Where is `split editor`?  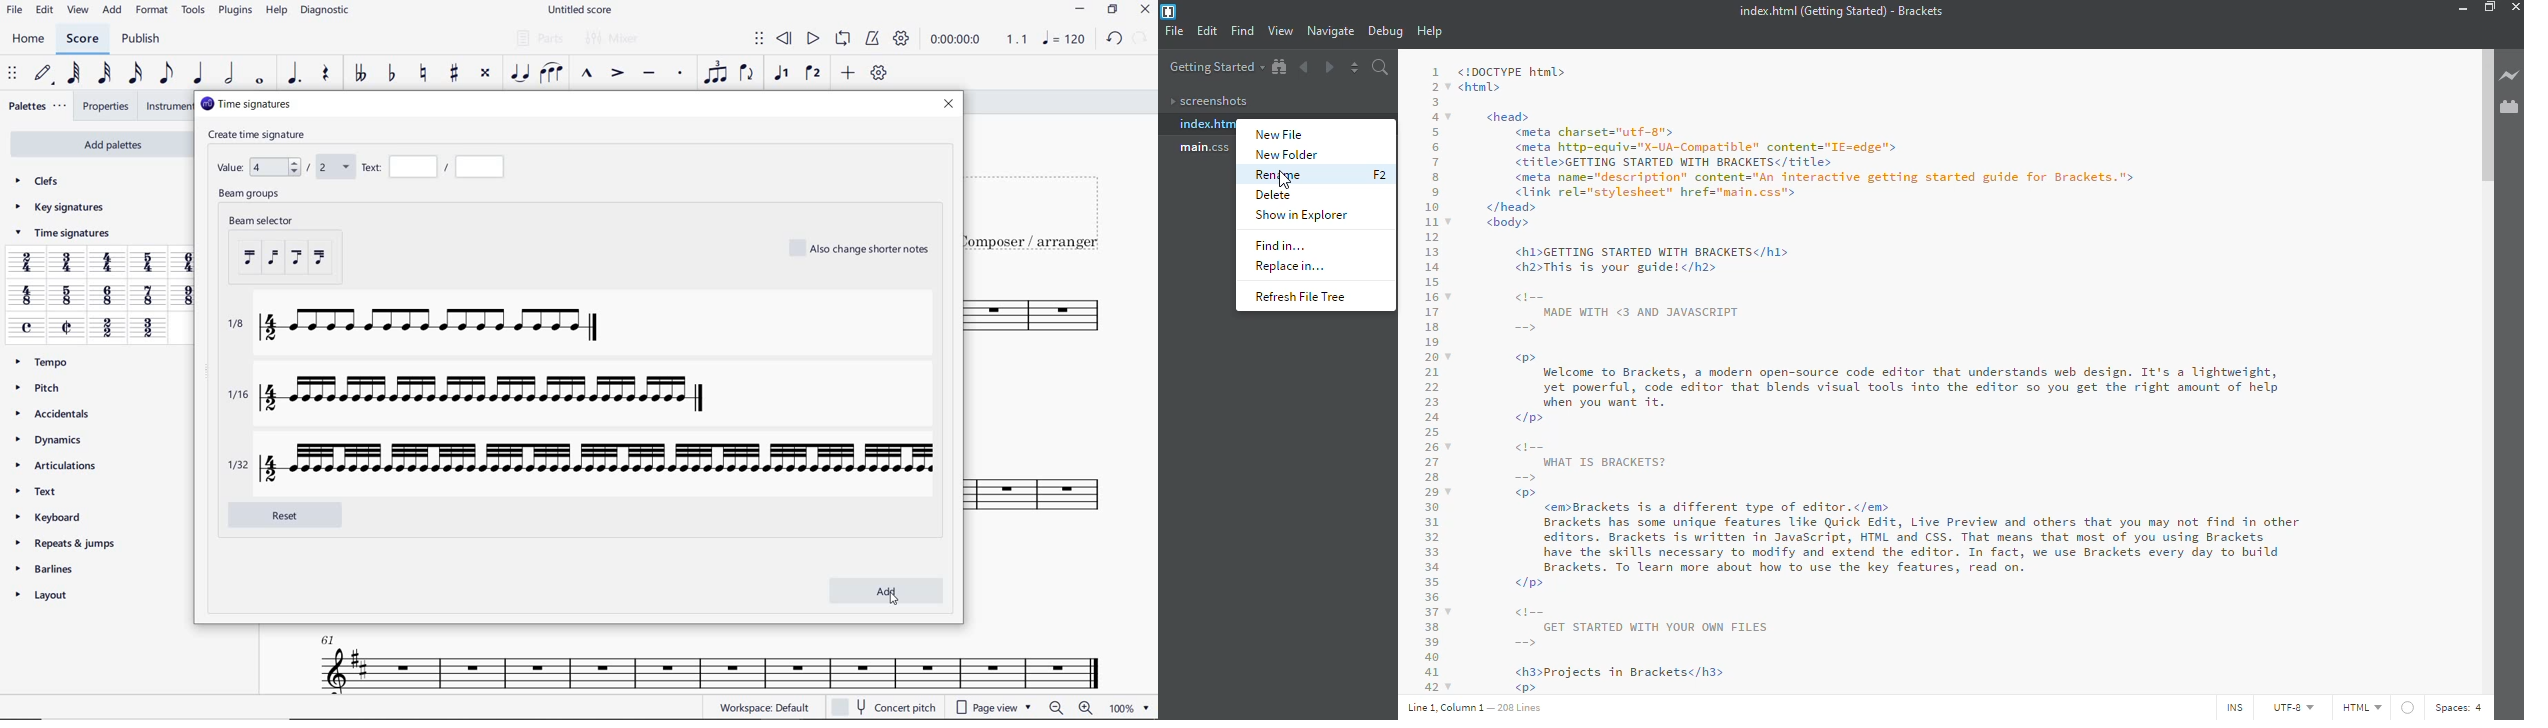
split editor is located at coordinates (1355, 67).